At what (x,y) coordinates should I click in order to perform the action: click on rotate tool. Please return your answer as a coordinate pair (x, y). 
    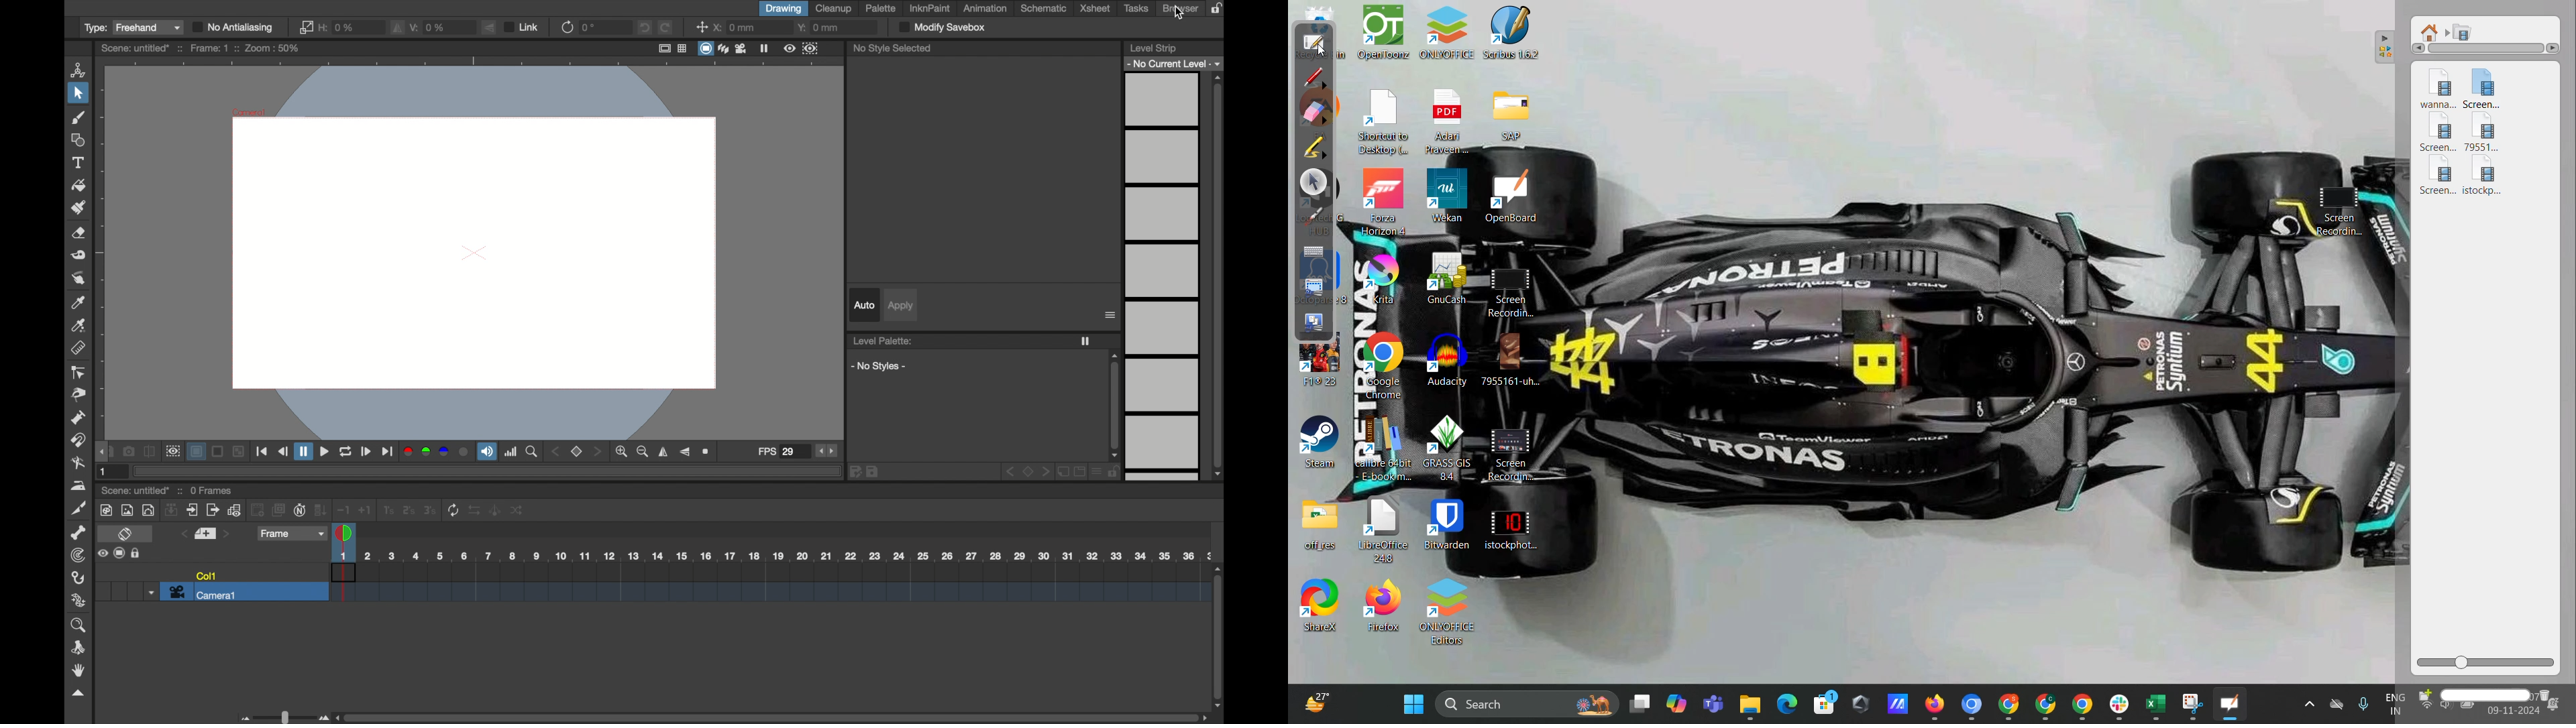
    Looking at the image, I should click on (82, 648).